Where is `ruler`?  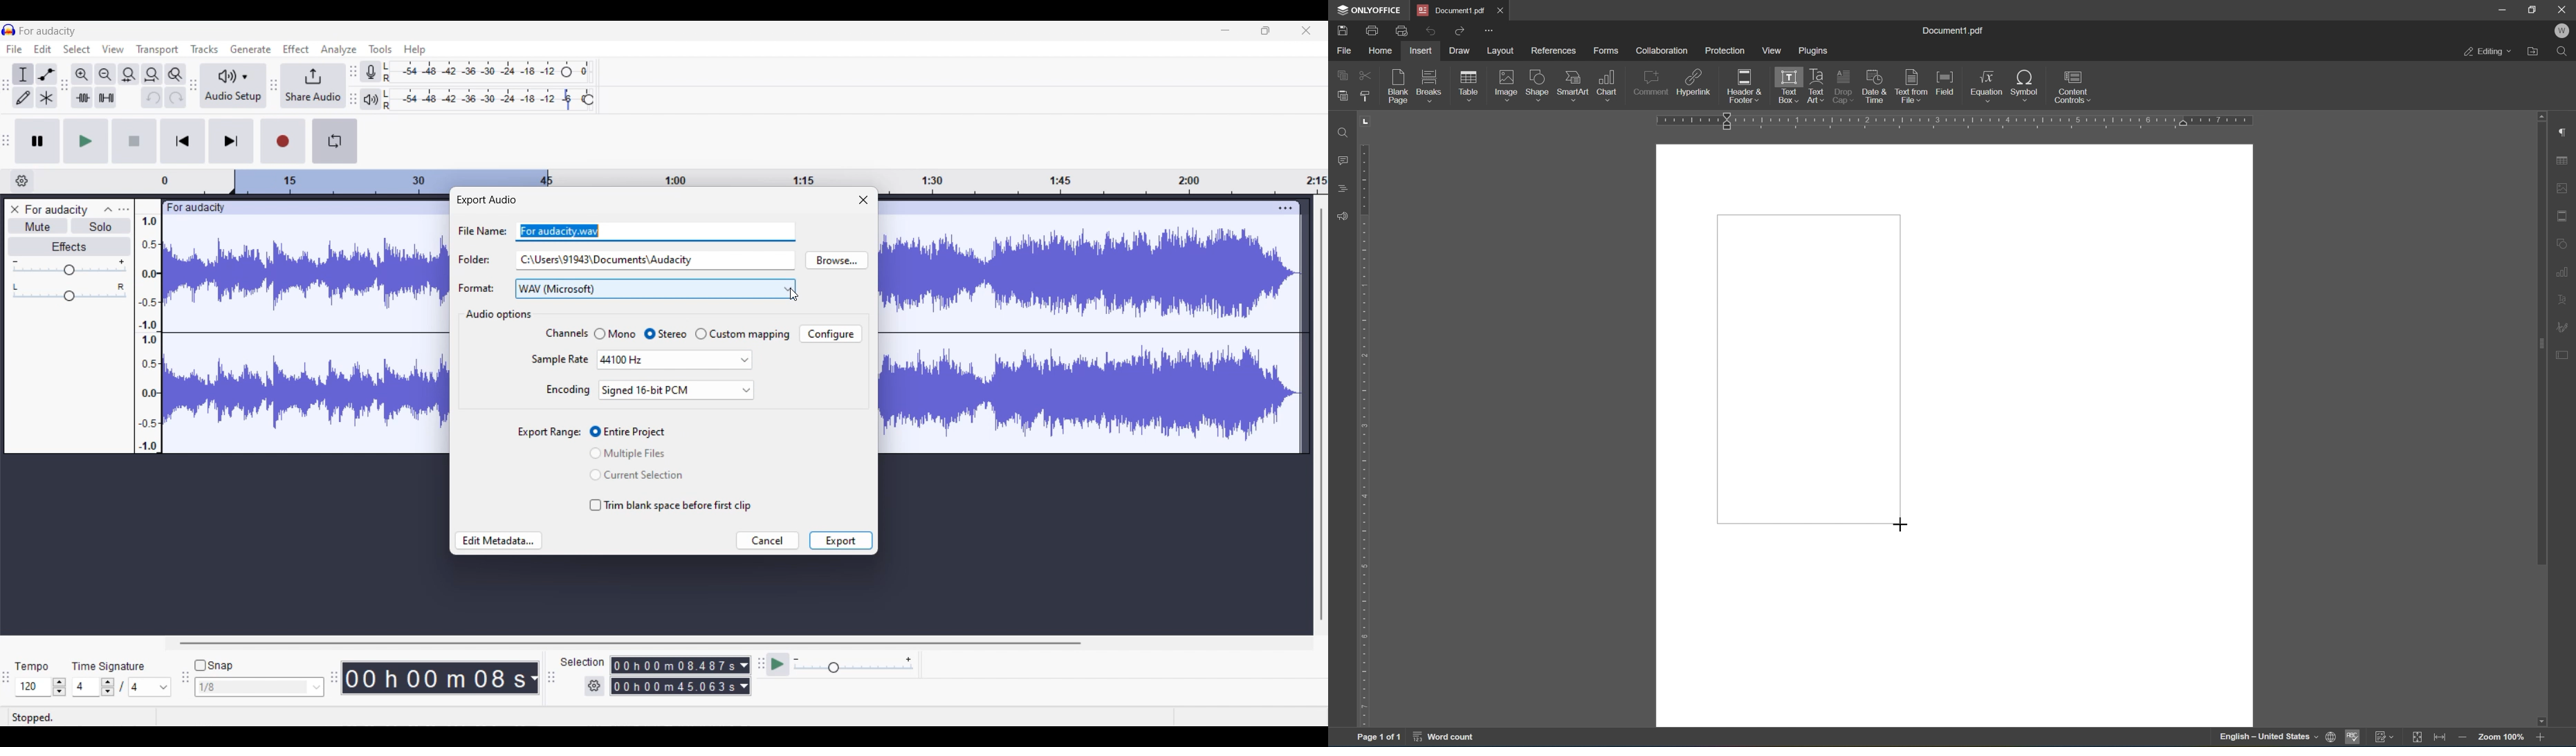 ruler is located at coordinates (1953, 121).